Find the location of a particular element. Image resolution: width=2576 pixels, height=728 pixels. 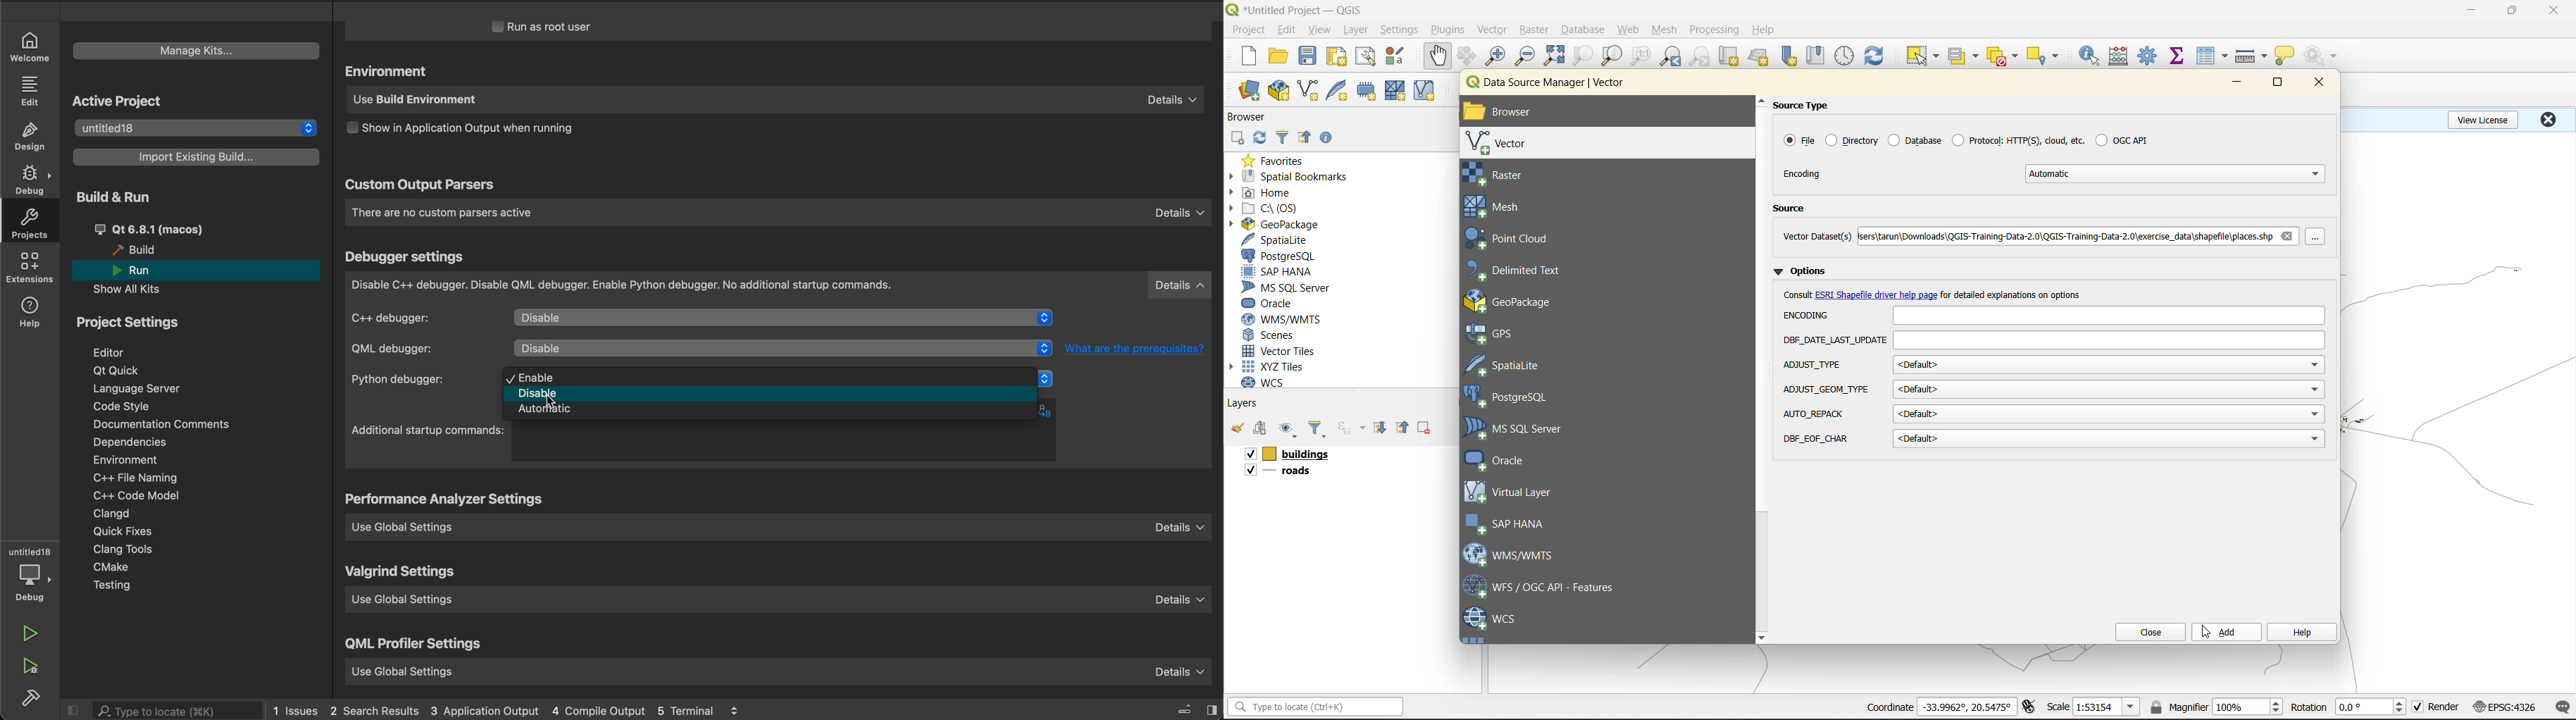

browser is located at coordinates (1252, 119).